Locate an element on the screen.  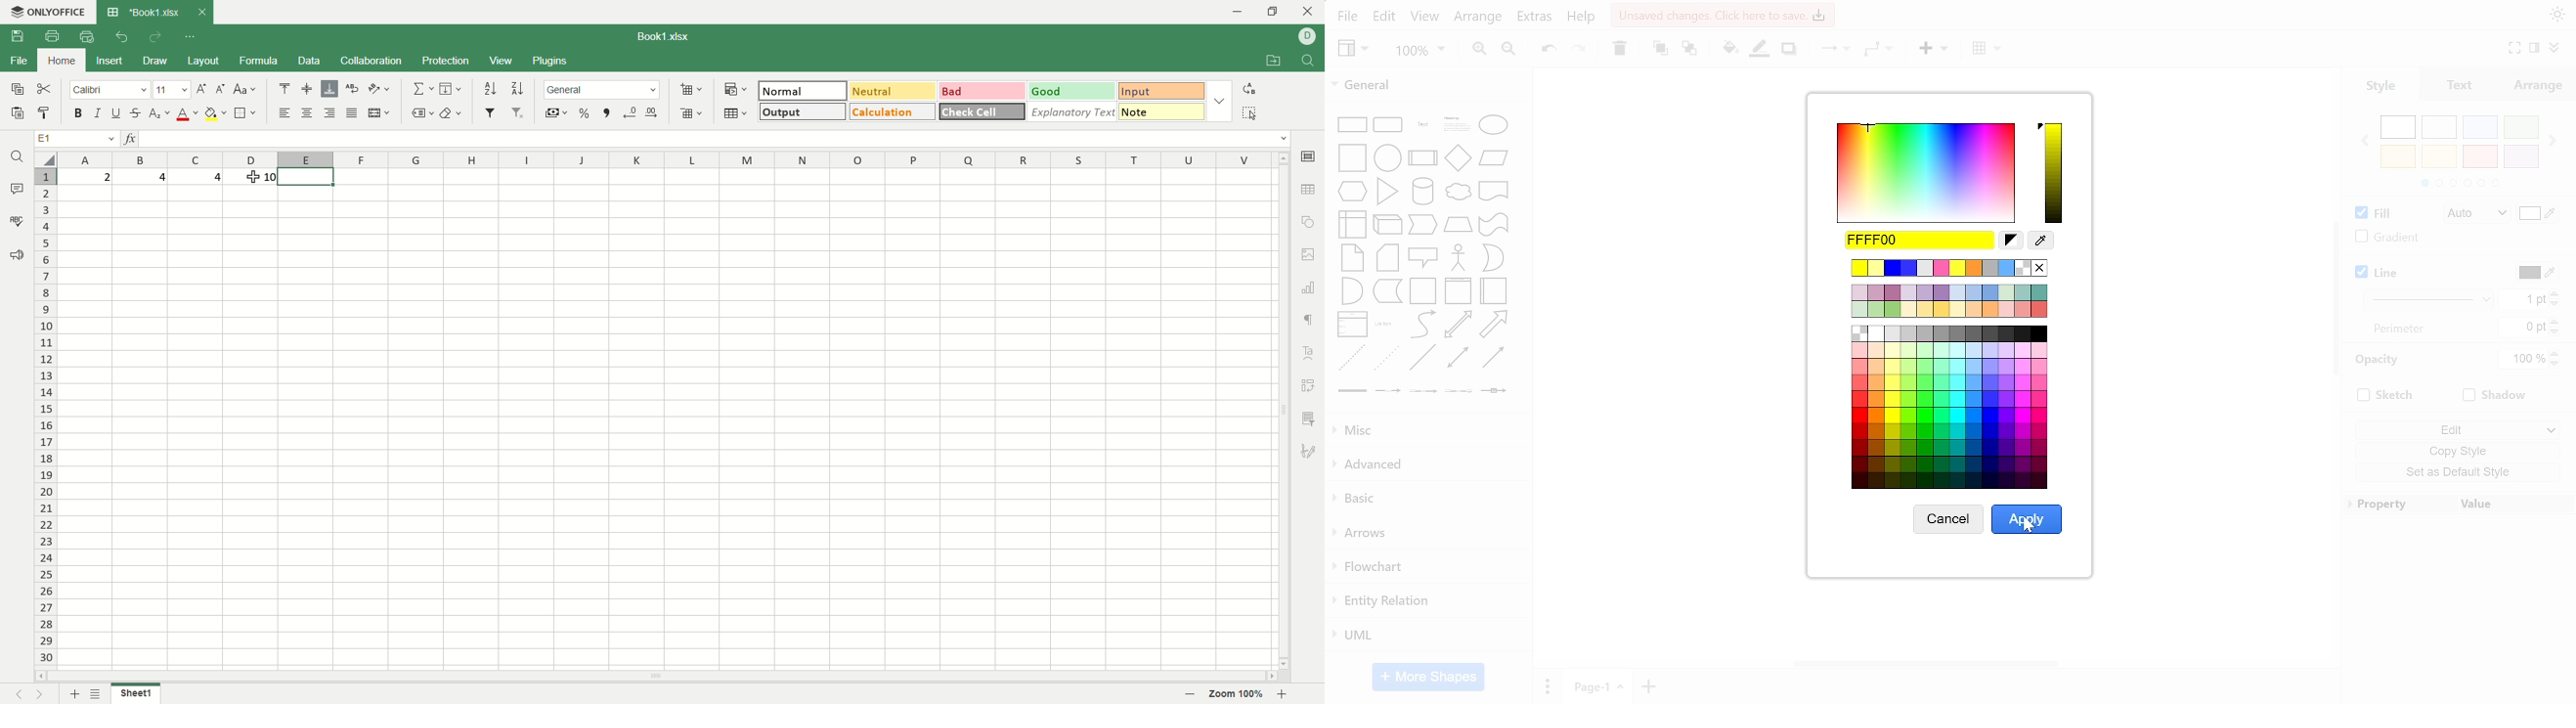
align right is located at coordinates (332, 113).